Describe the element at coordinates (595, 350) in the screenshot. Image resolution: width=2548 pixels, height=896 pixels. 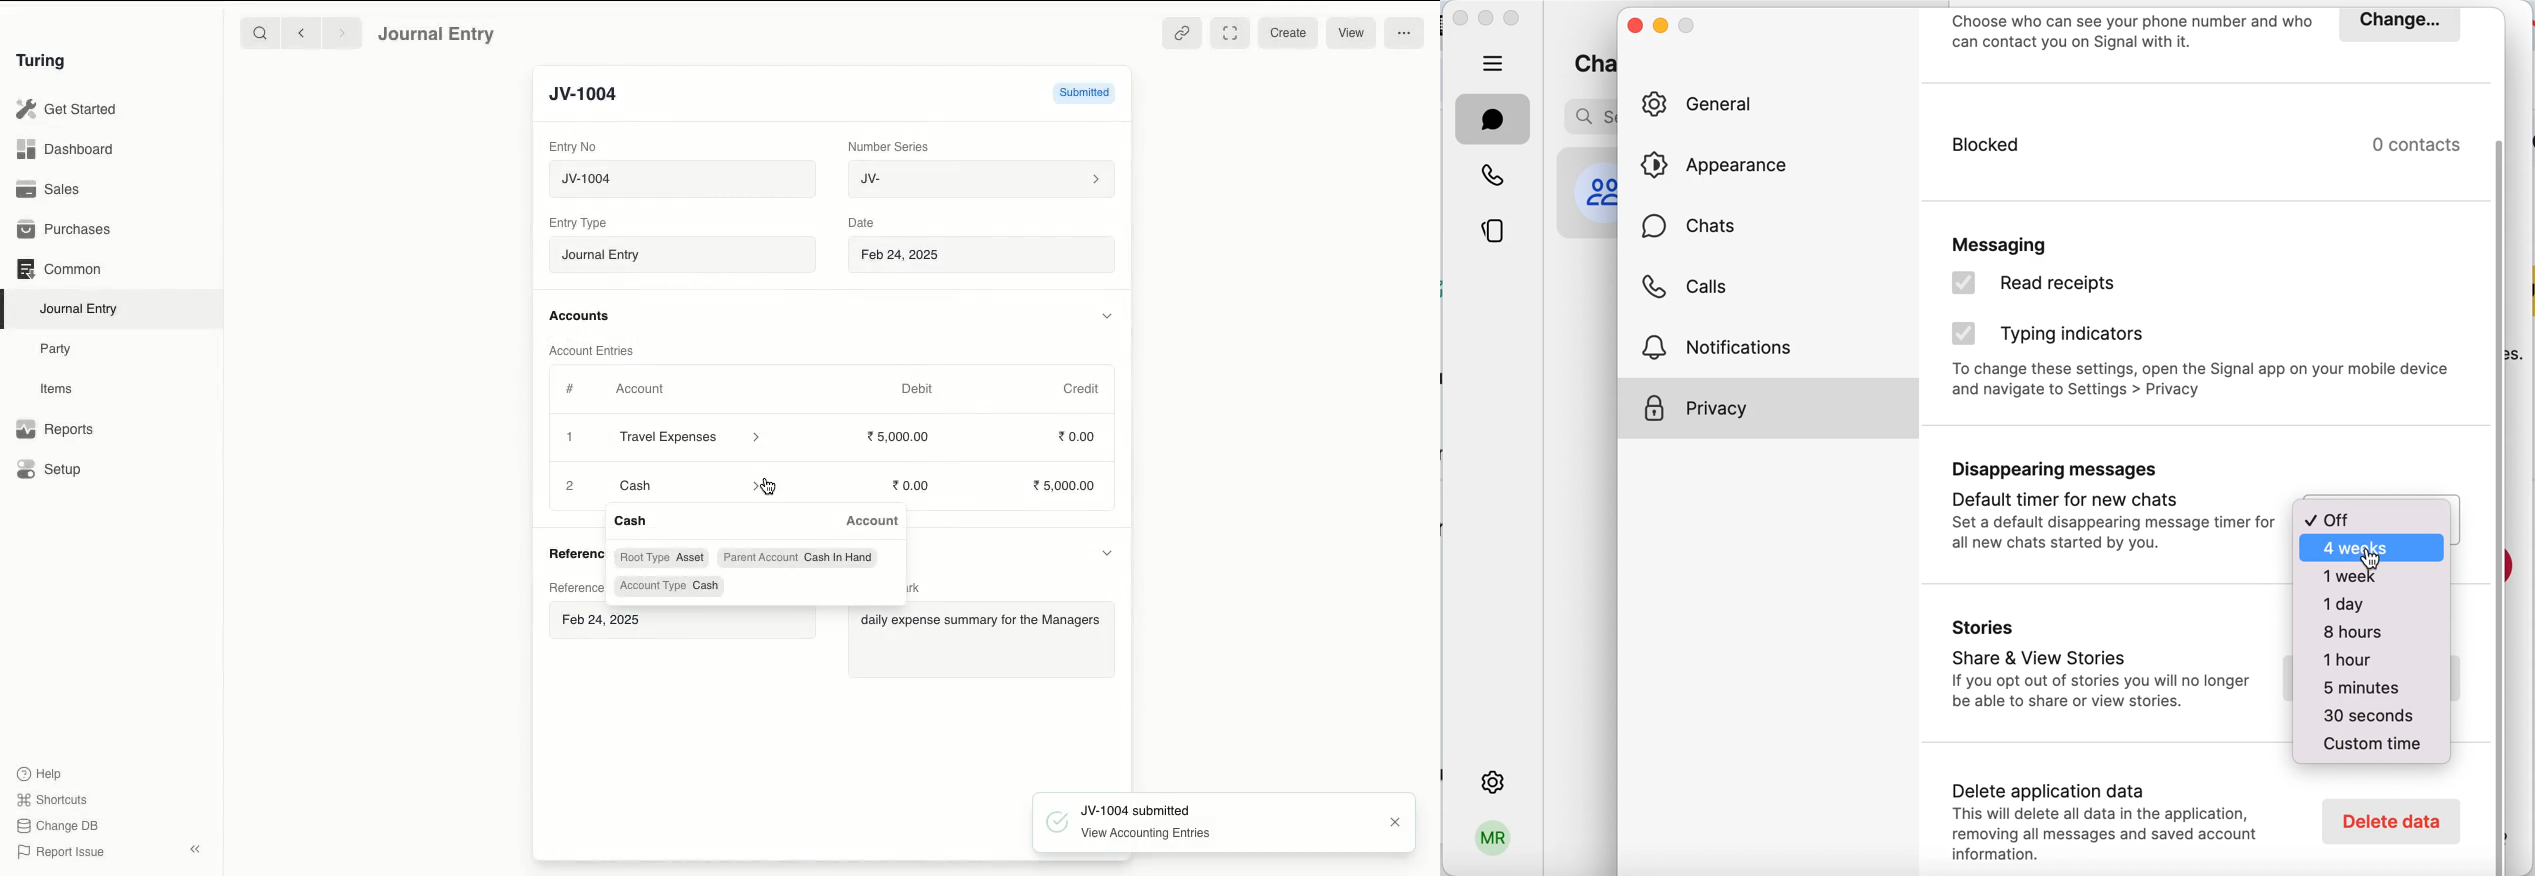
I see `Account Entries` at that location.